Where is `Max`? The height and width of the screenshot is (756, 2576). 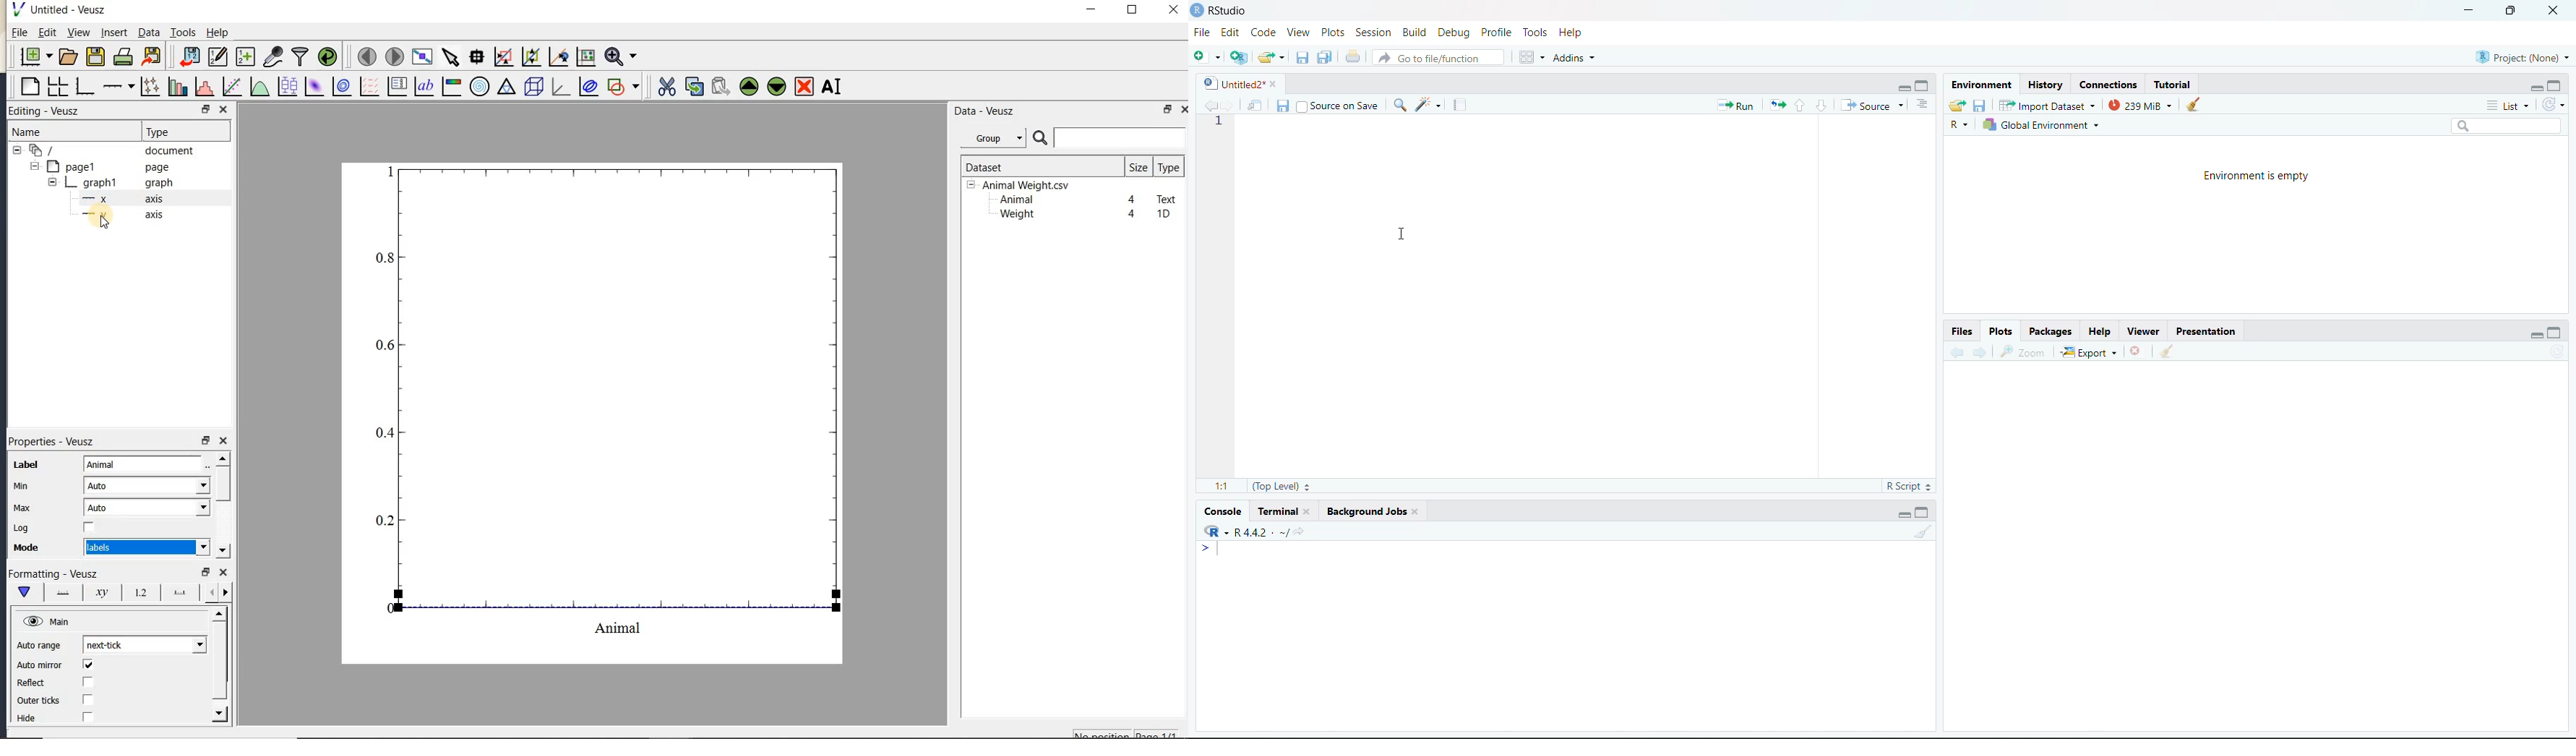 Max is located at coordinates (22, 508).